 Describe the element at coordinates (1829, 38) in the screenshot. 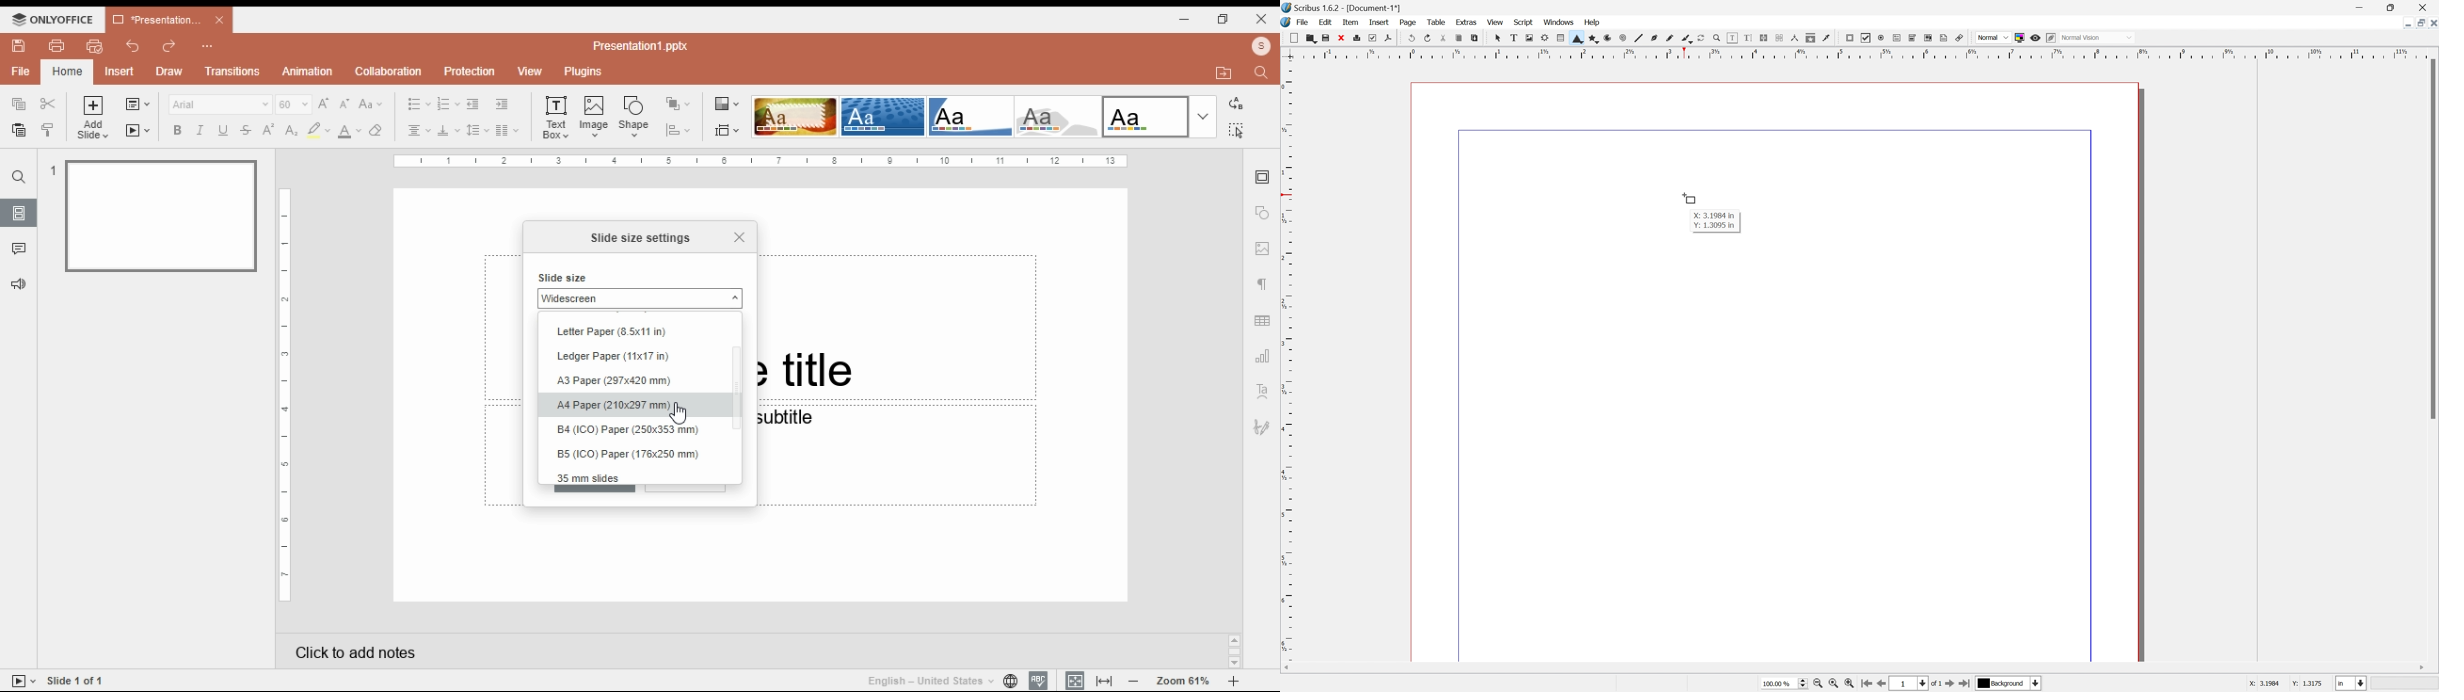

I see `Eye dropper` at that location.